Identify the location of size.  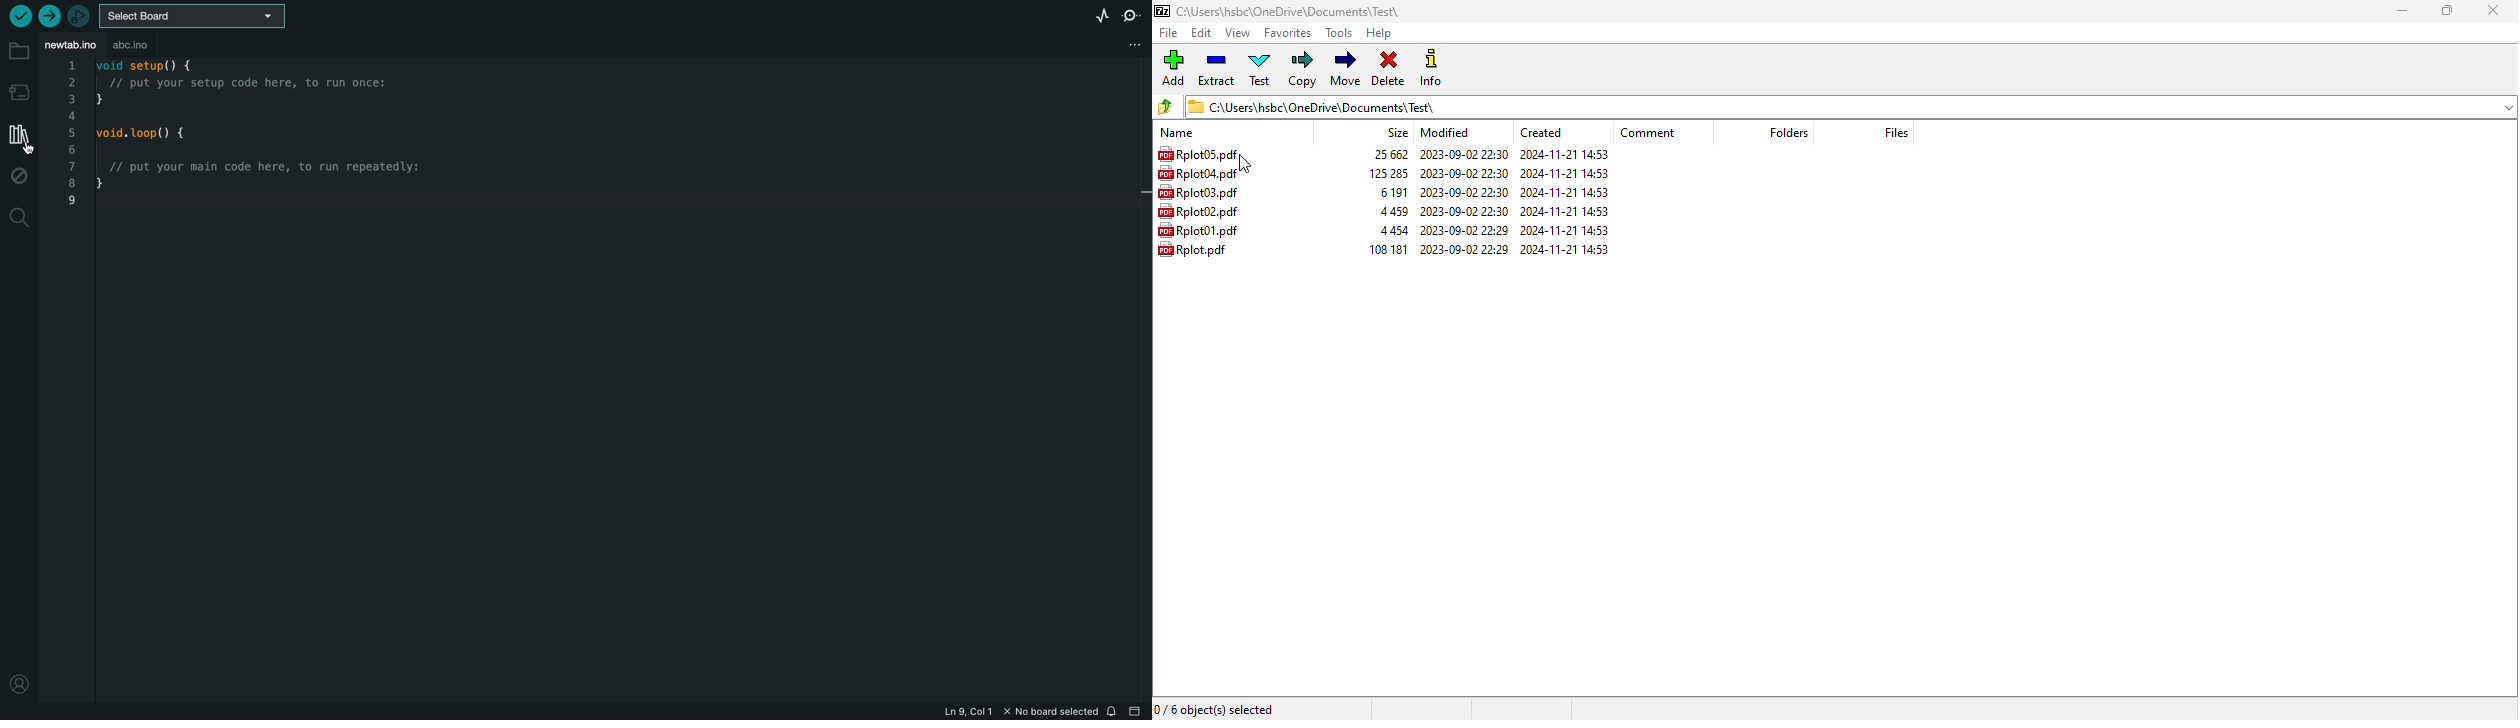
(1392, 192).